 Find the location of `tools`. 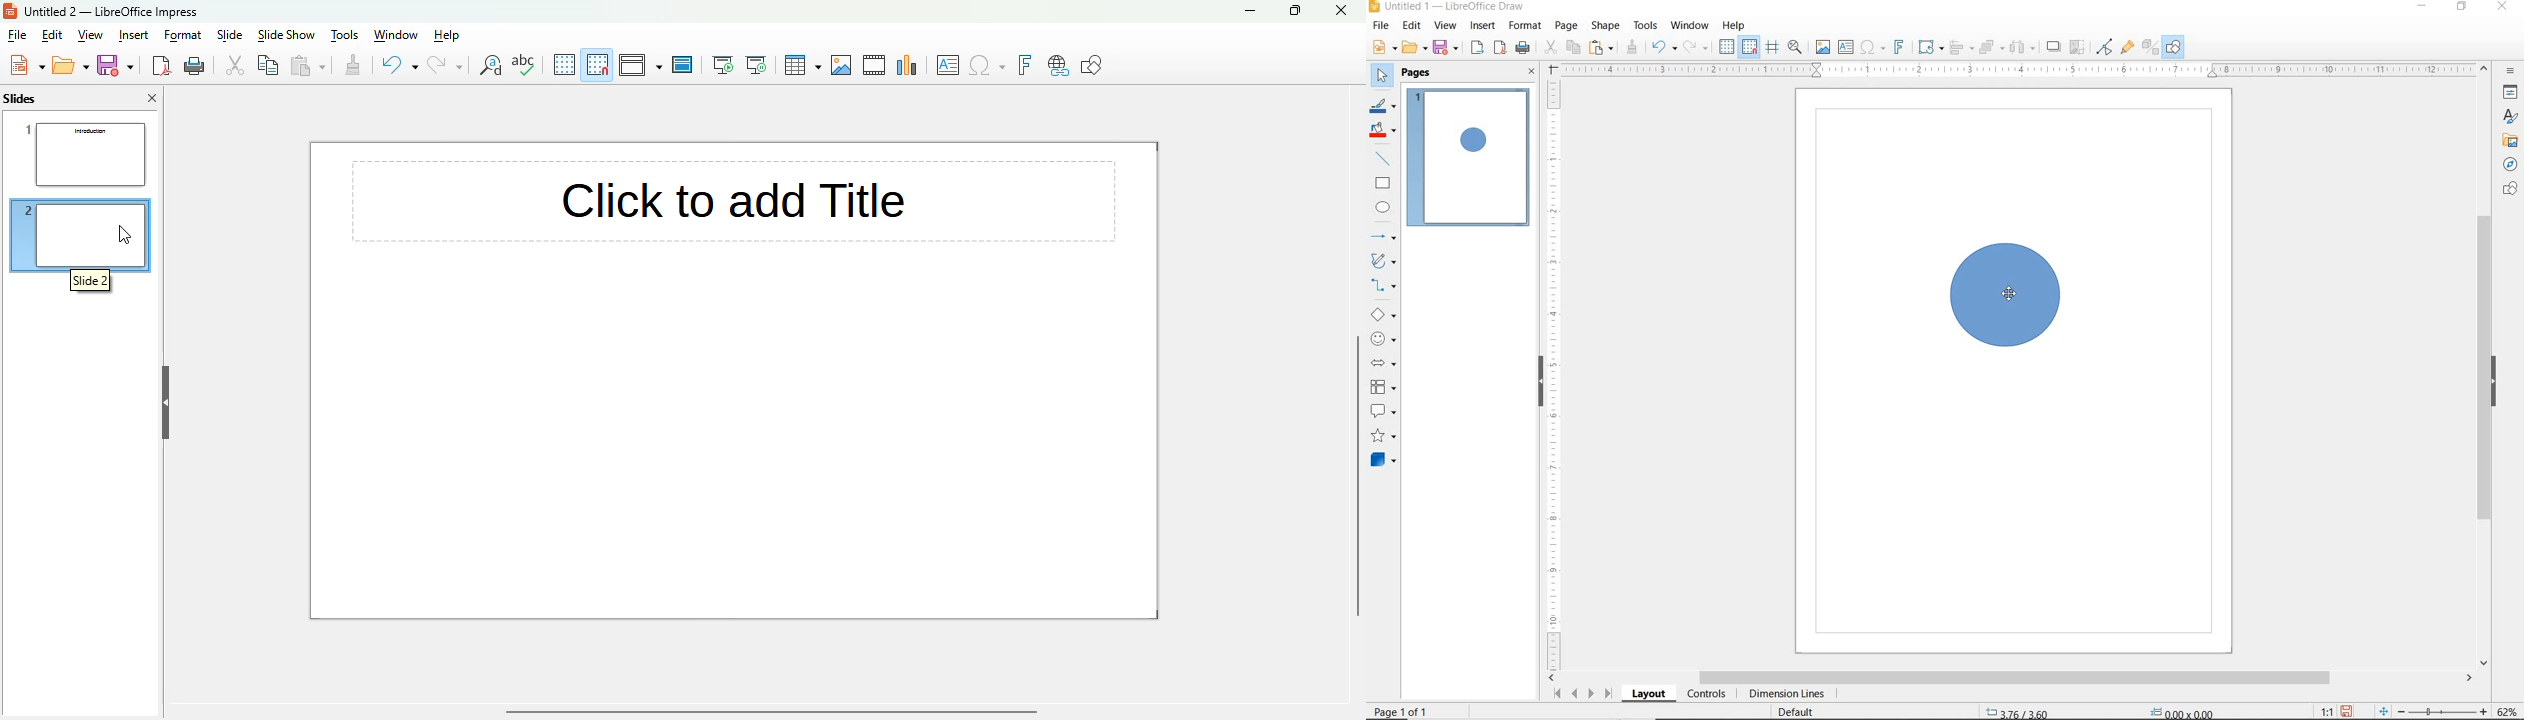

tools is located at coordinates (343, 35).